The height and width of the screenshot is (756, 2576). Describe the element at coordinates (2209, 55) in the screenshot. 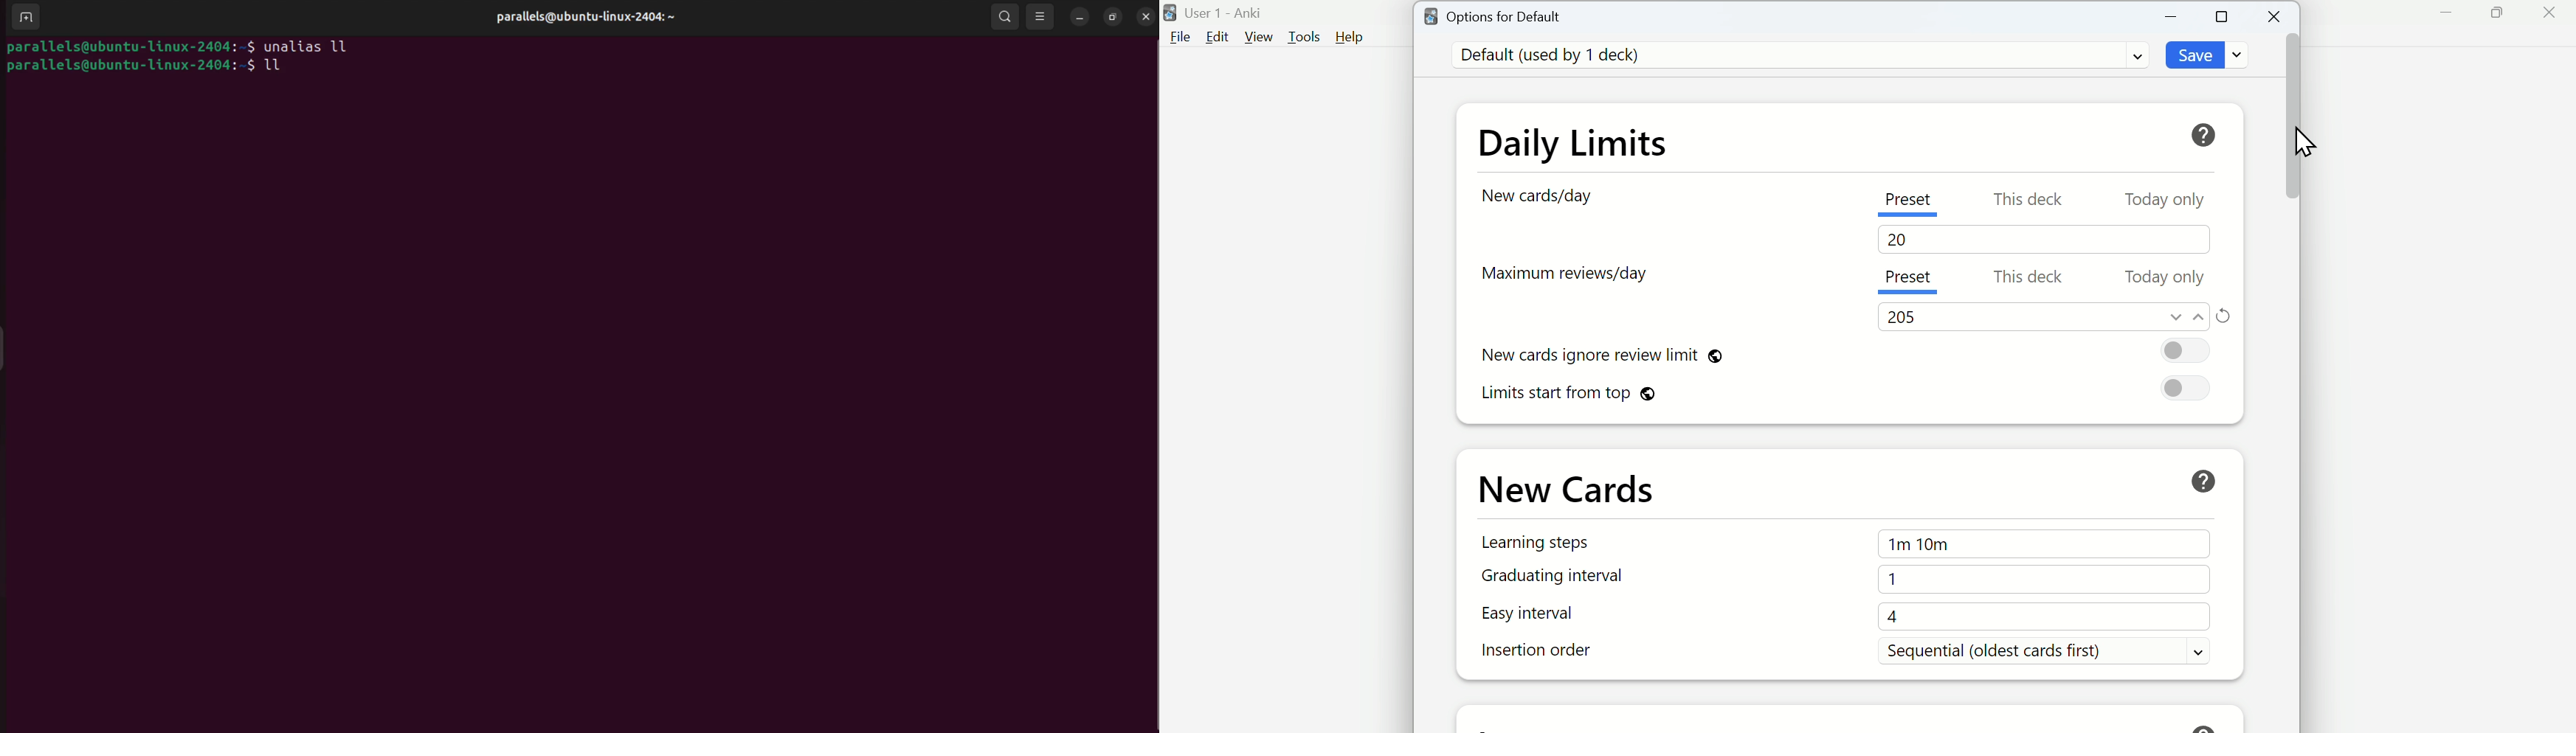

I see `Save` at that location.